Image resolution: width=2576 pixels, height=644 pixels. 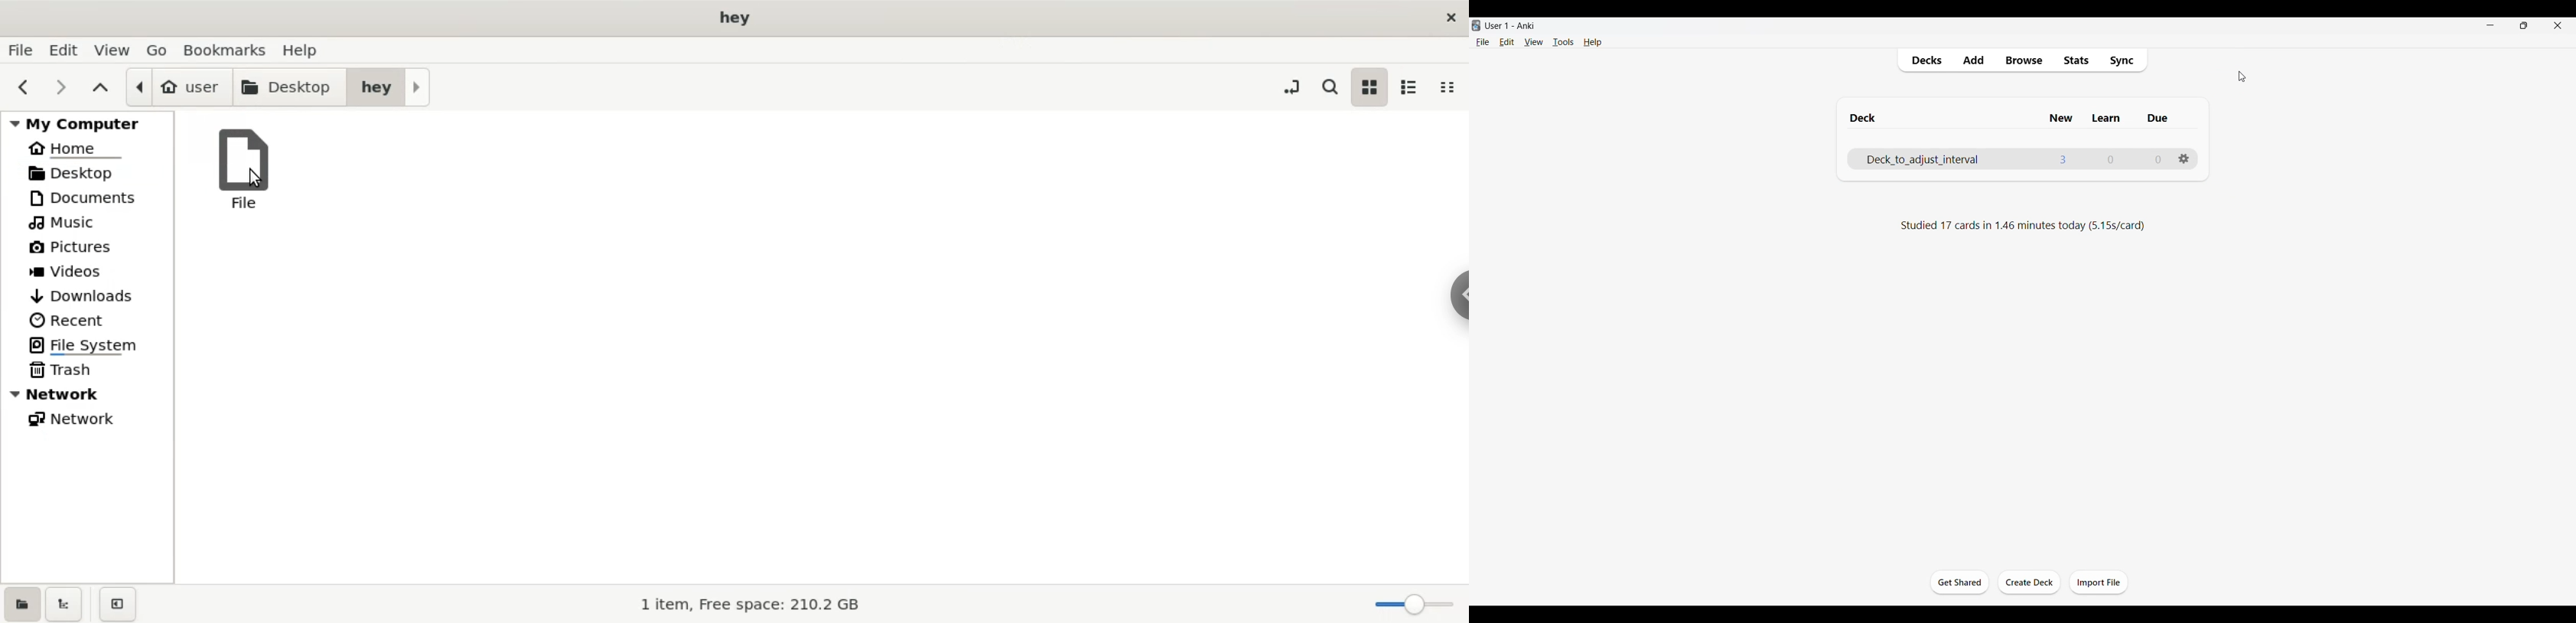 What do you see at coordinates (2558, 25) in the screenshot?
I see `Close interface` at bounding box center [2558, 25].